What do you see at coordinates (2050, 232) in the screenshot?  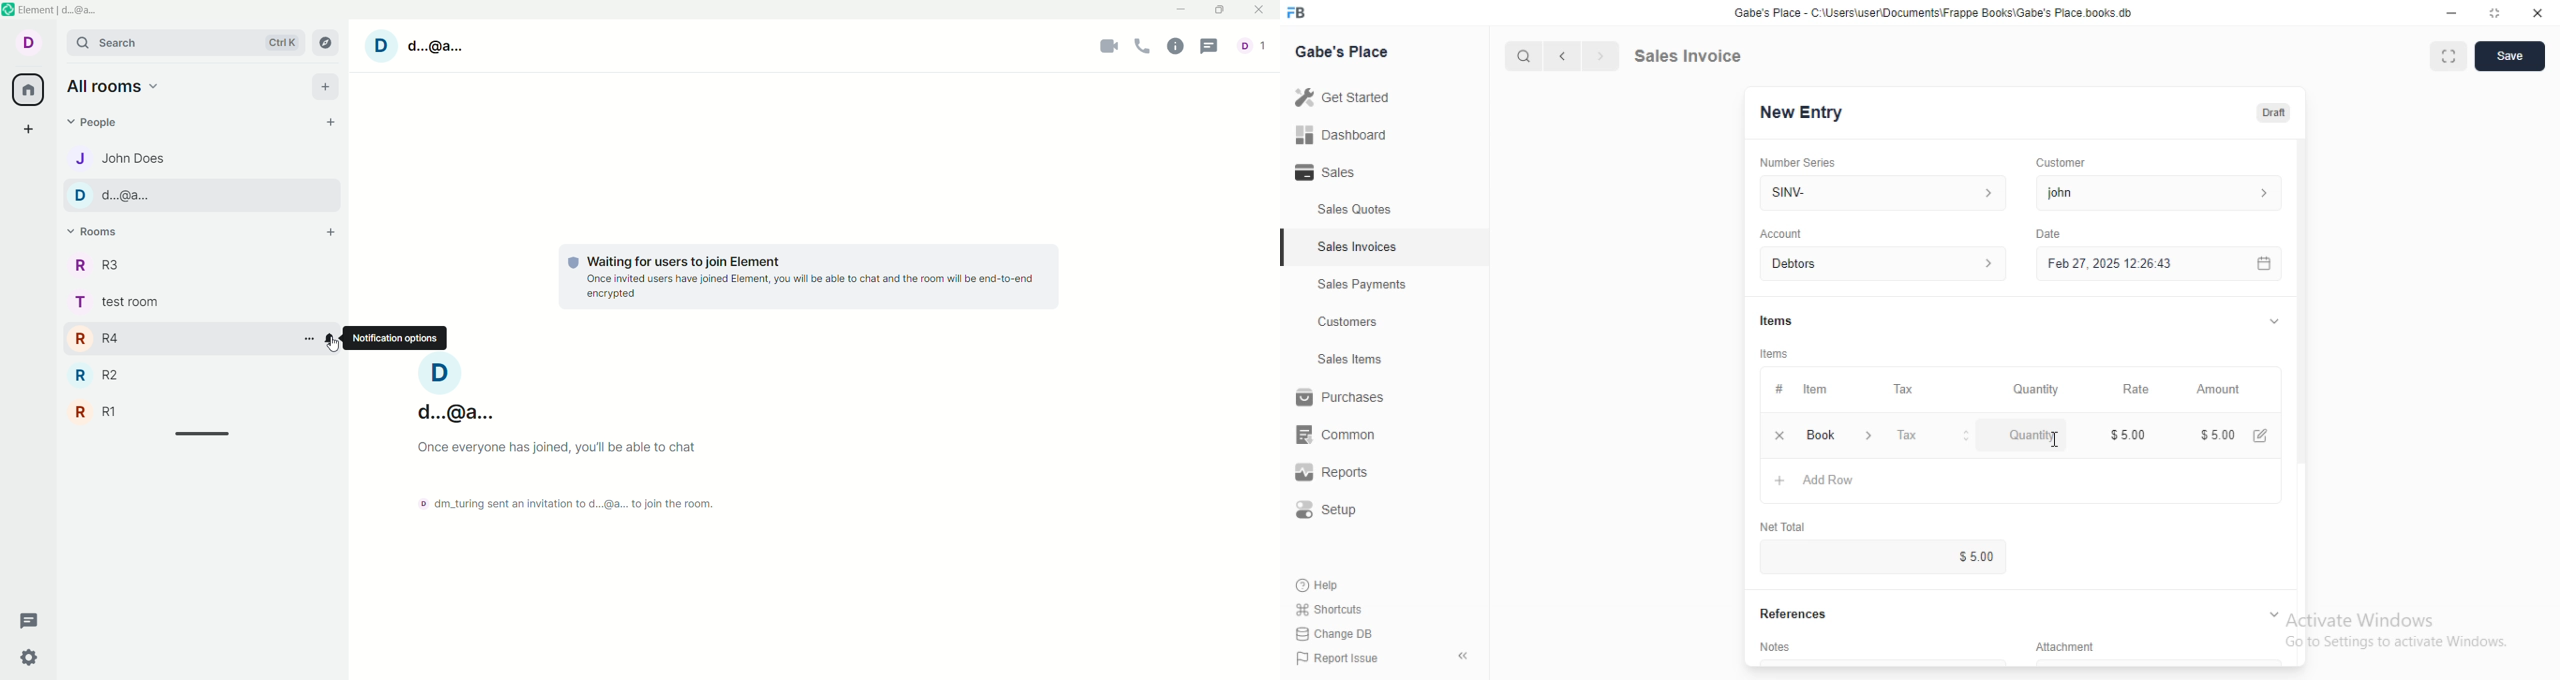 I see `Date` at bounding box center [2050, 232].